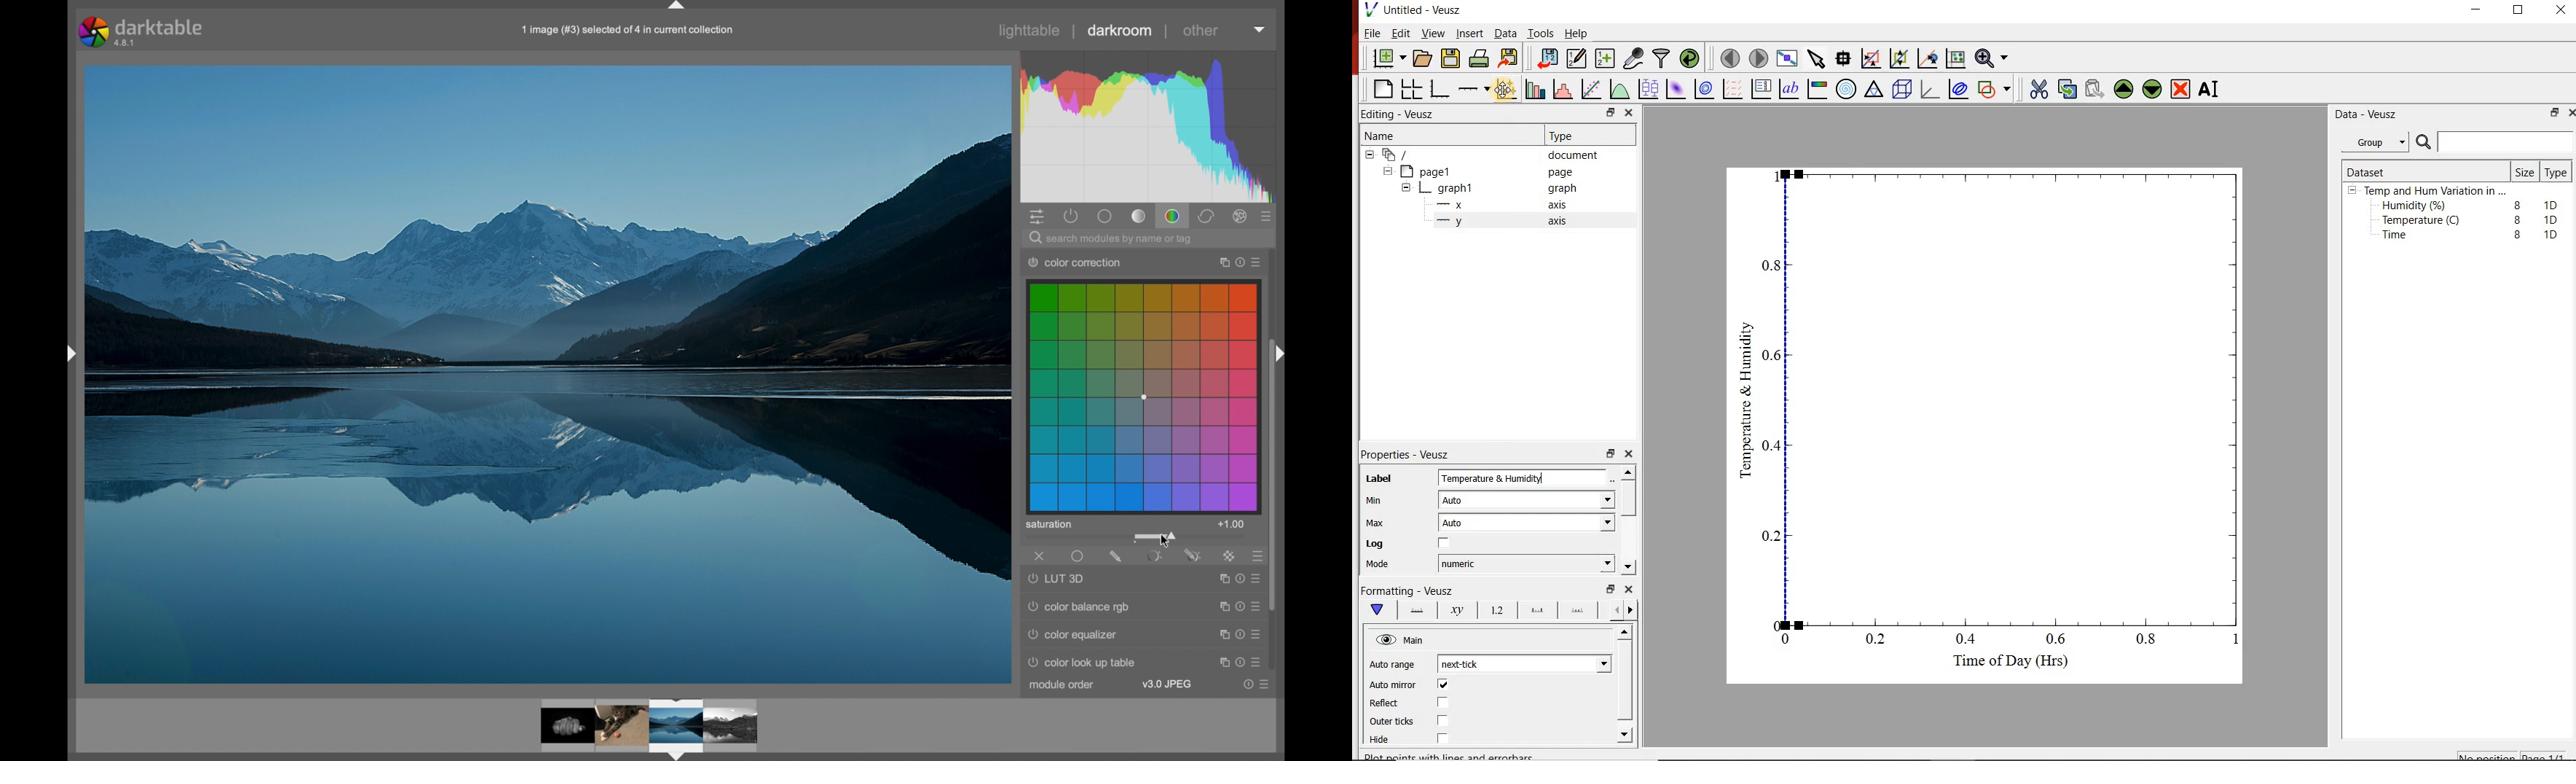 This screenshot has height=784, width=2576. I want to click on 1.00, so click(1233, 524).